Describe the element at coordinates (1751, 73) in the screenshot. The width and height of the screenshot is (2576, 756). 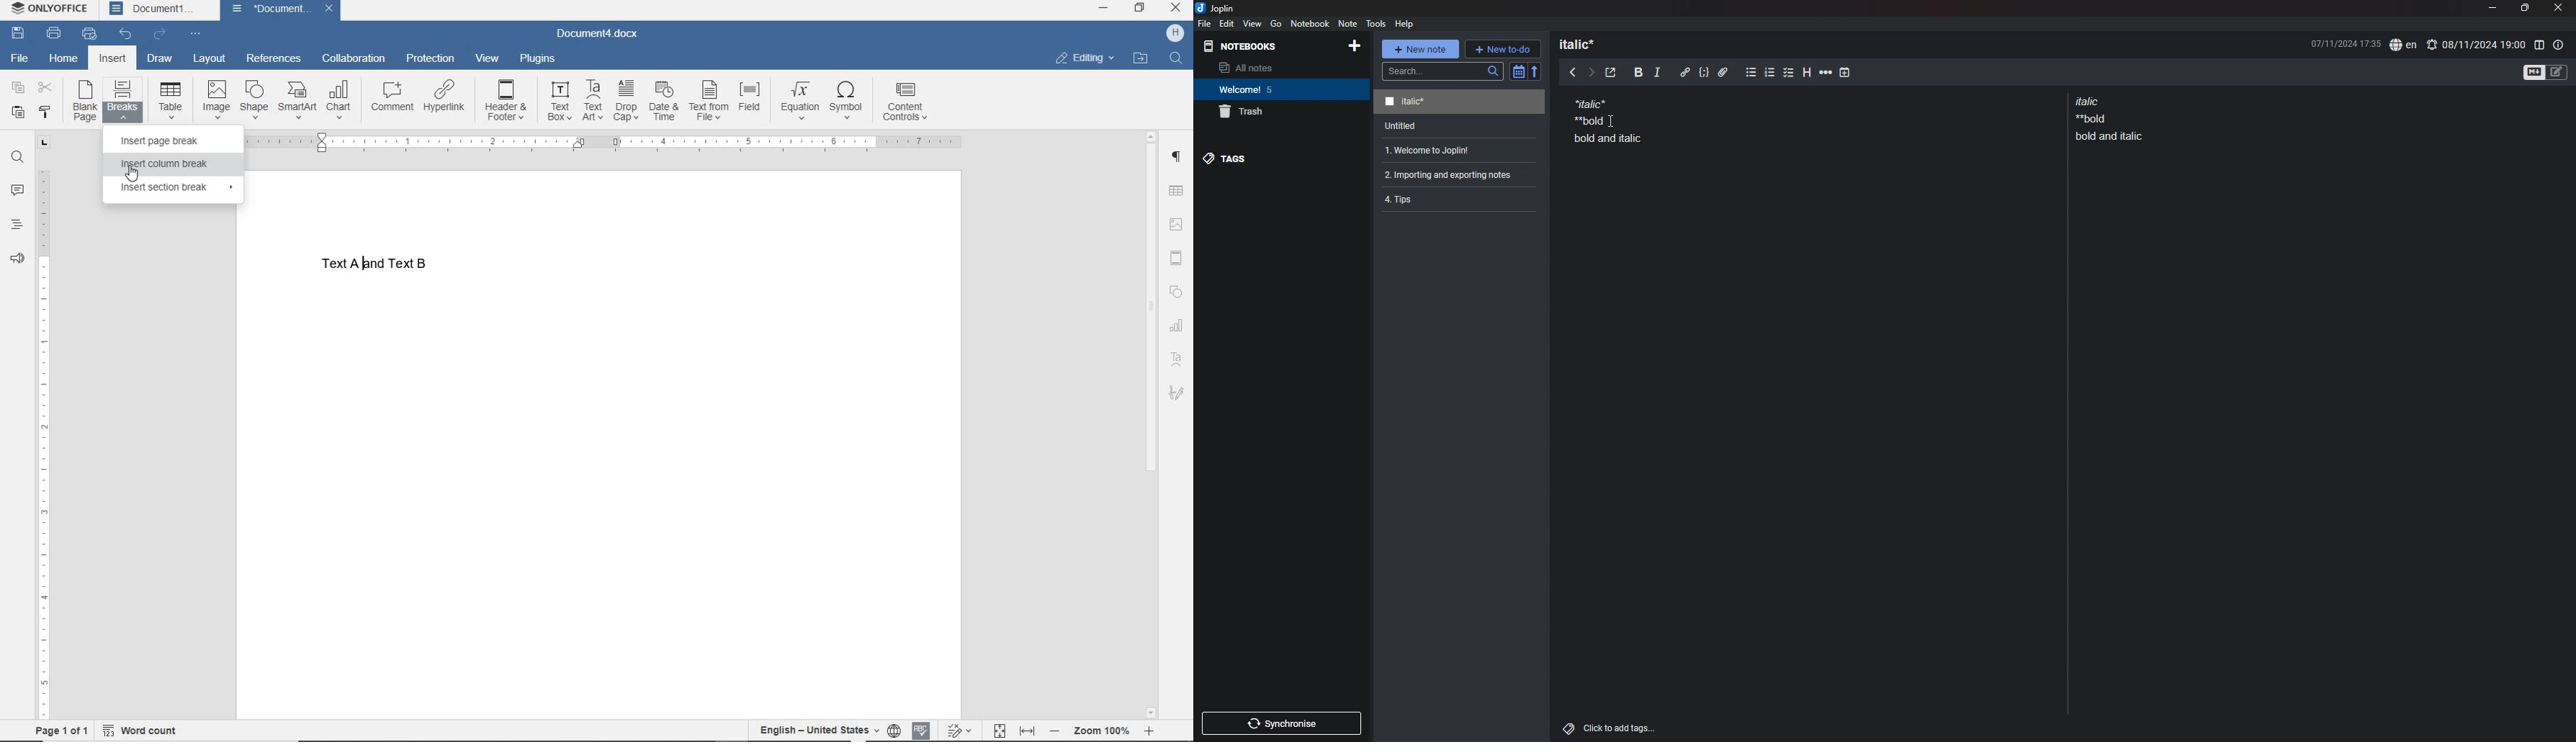
I see `bullet list` at that location.